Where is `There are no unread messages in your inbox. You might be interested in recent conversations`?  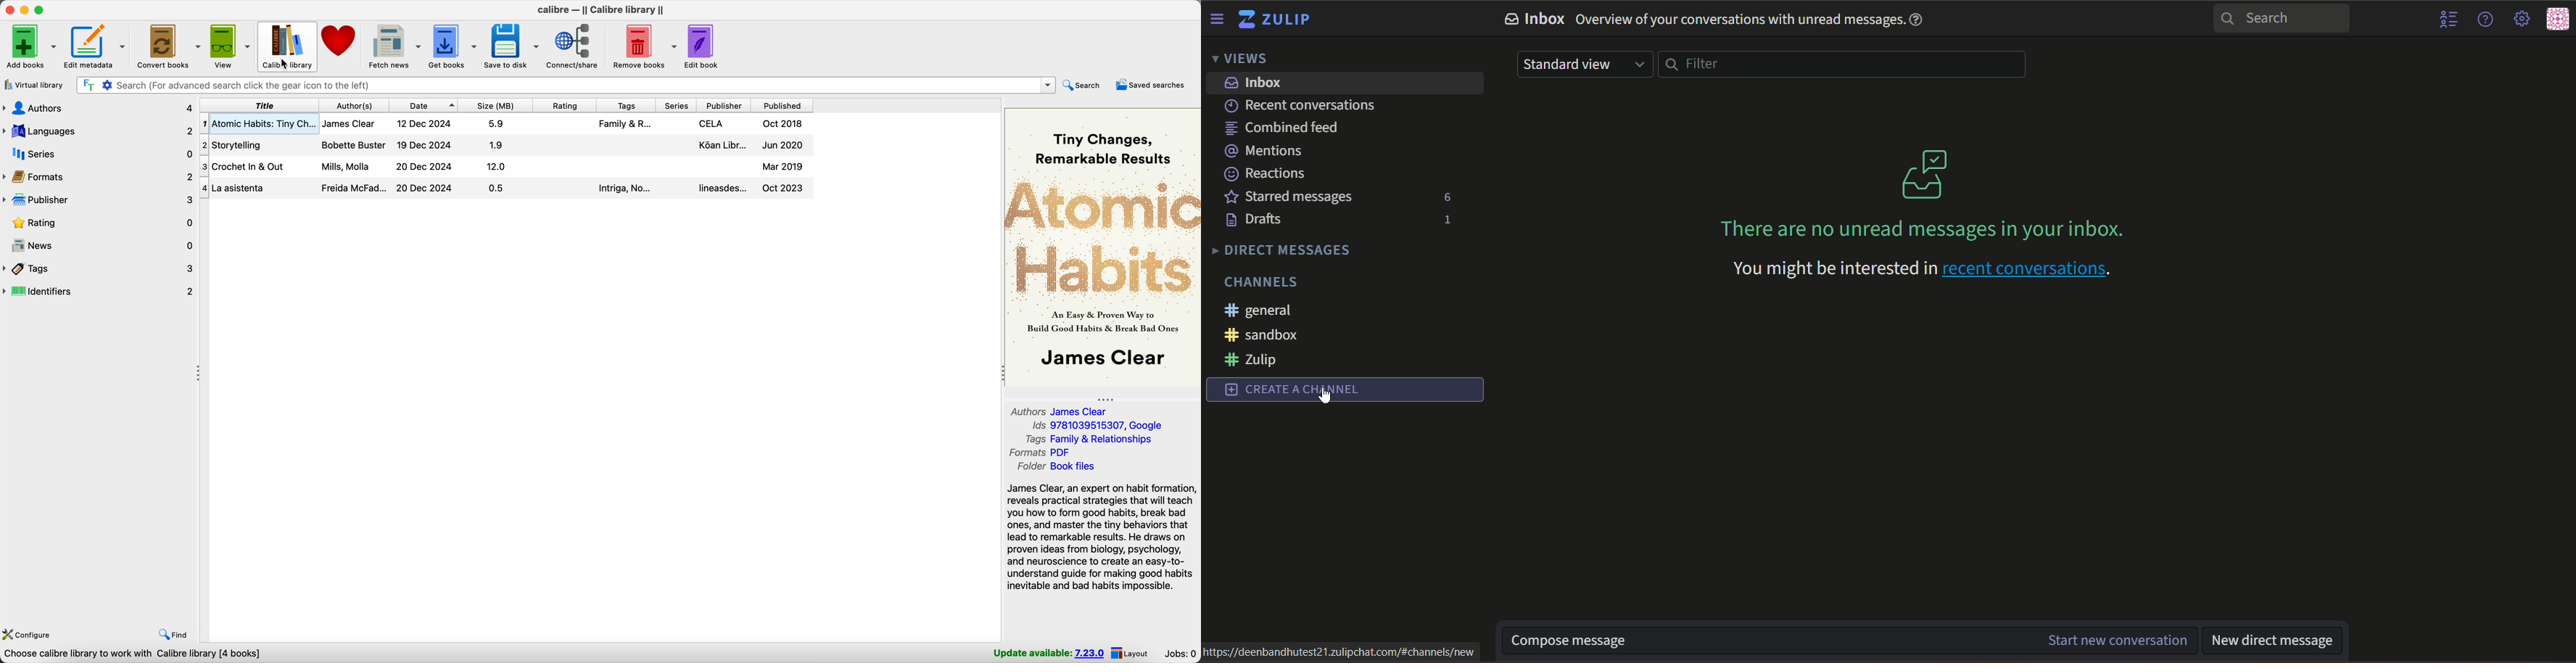
There are no unread messages in your inbox. You might be interested in recent conversations is located at coordinates (1935, 250).